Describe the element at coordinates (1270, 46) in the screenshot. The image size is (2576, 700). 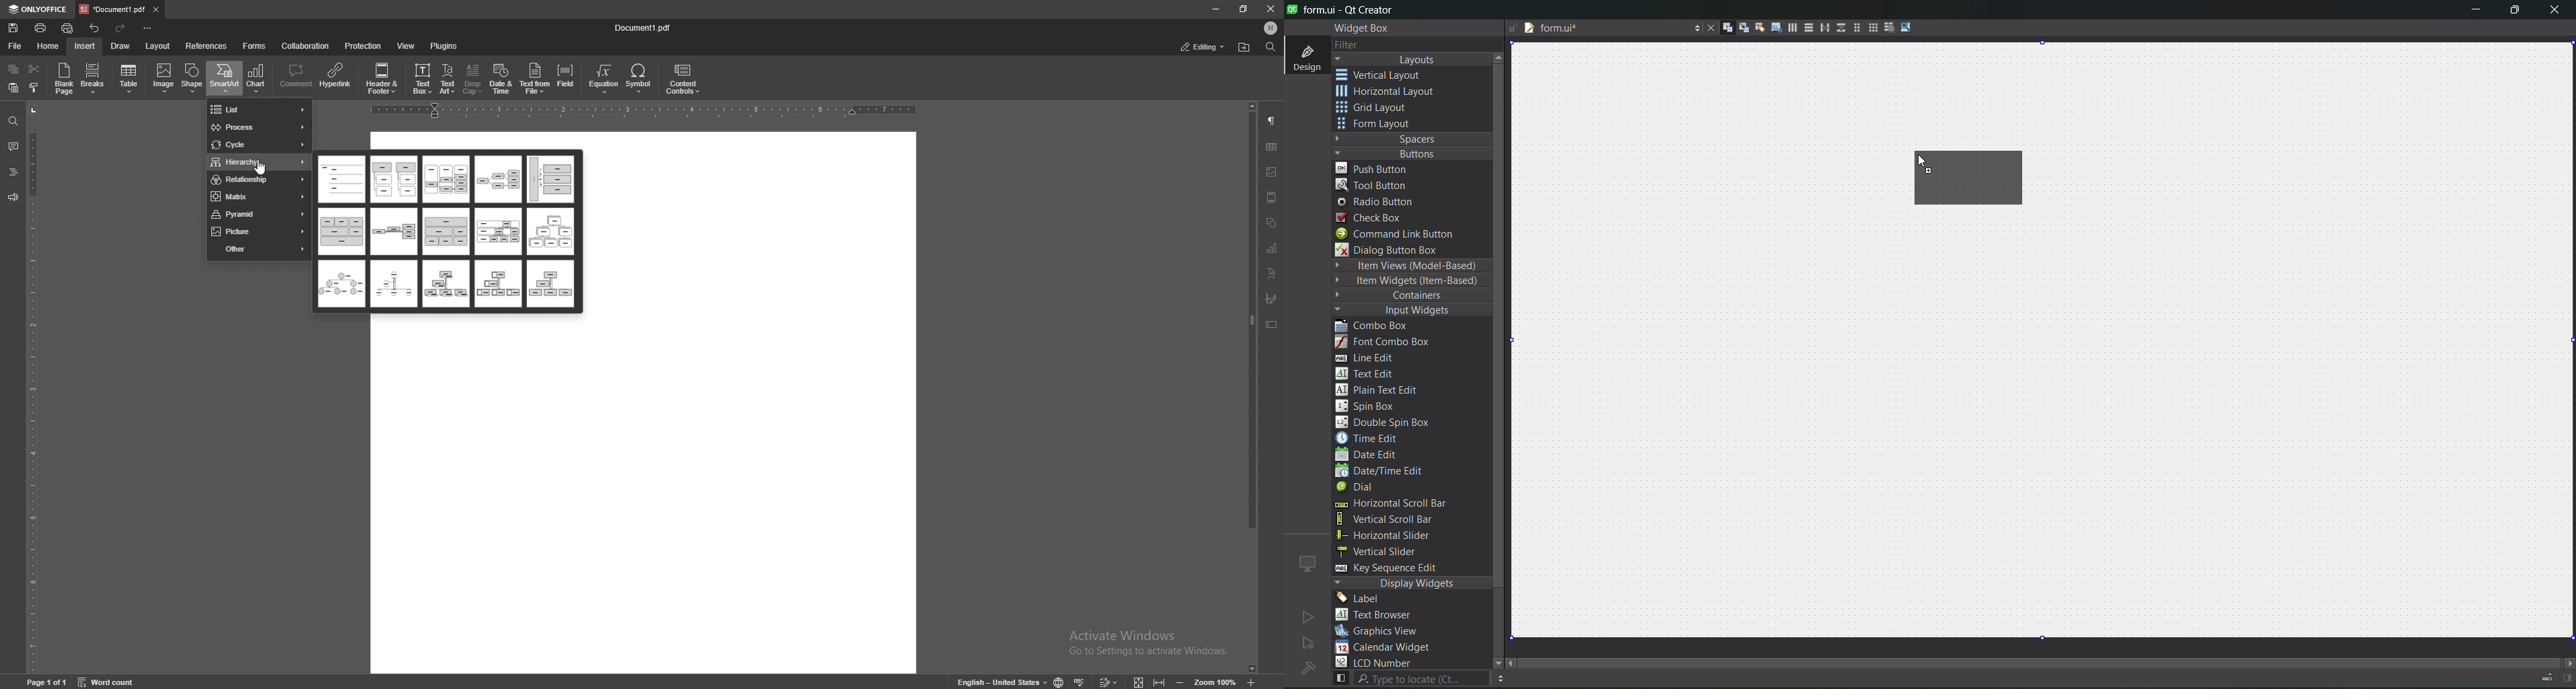
I see `find` at that location.